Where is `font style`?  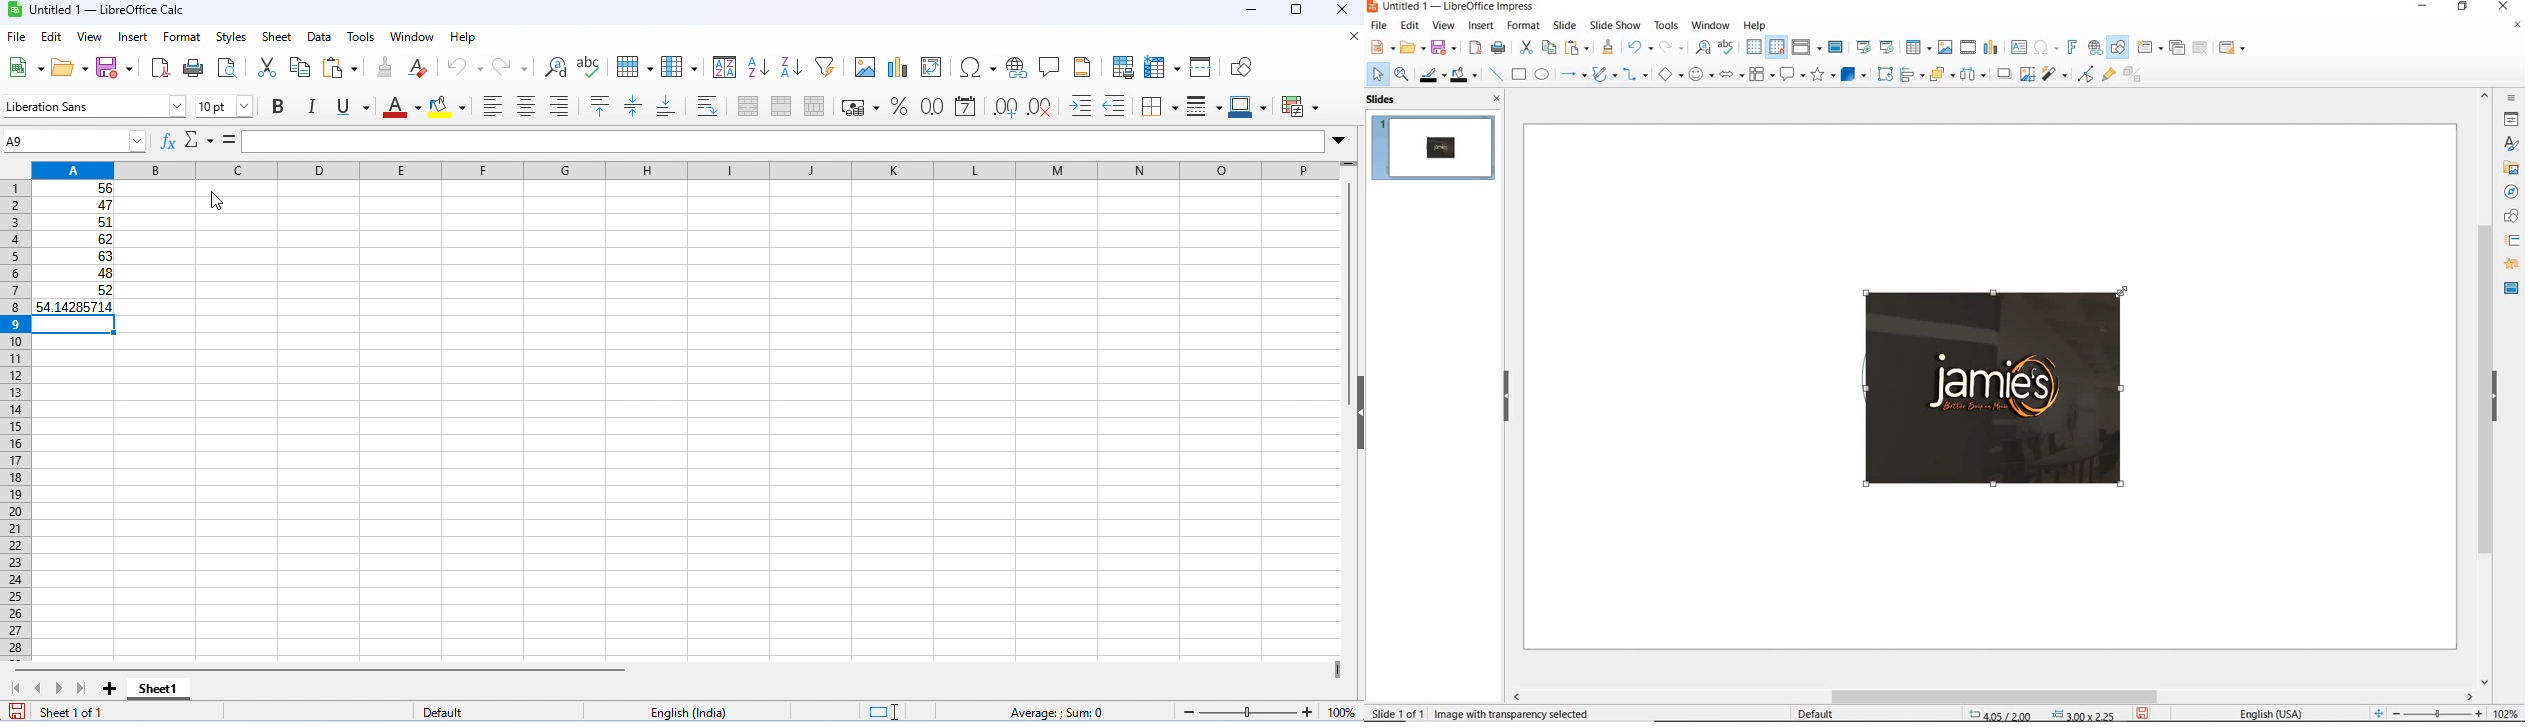
font style is located at coordinates (95, 106).